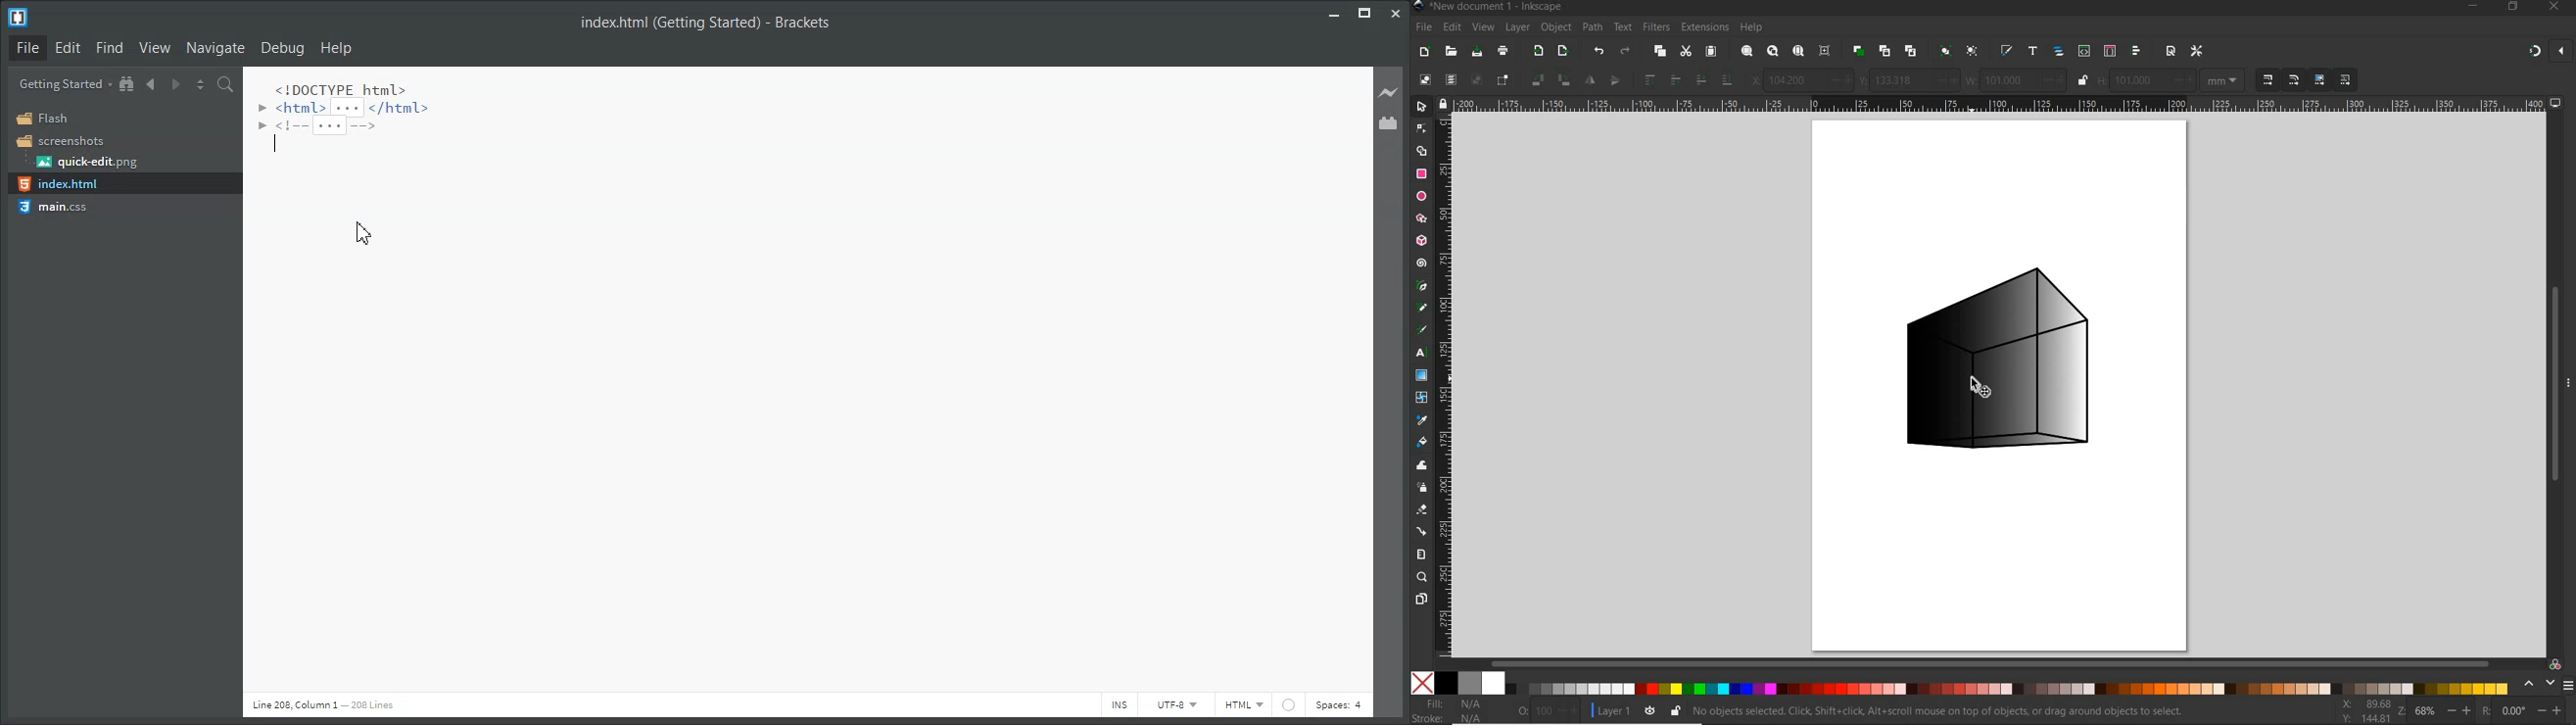  I want to click on SELECT ALL IN ALL LAYERS, so click(1450, 79).